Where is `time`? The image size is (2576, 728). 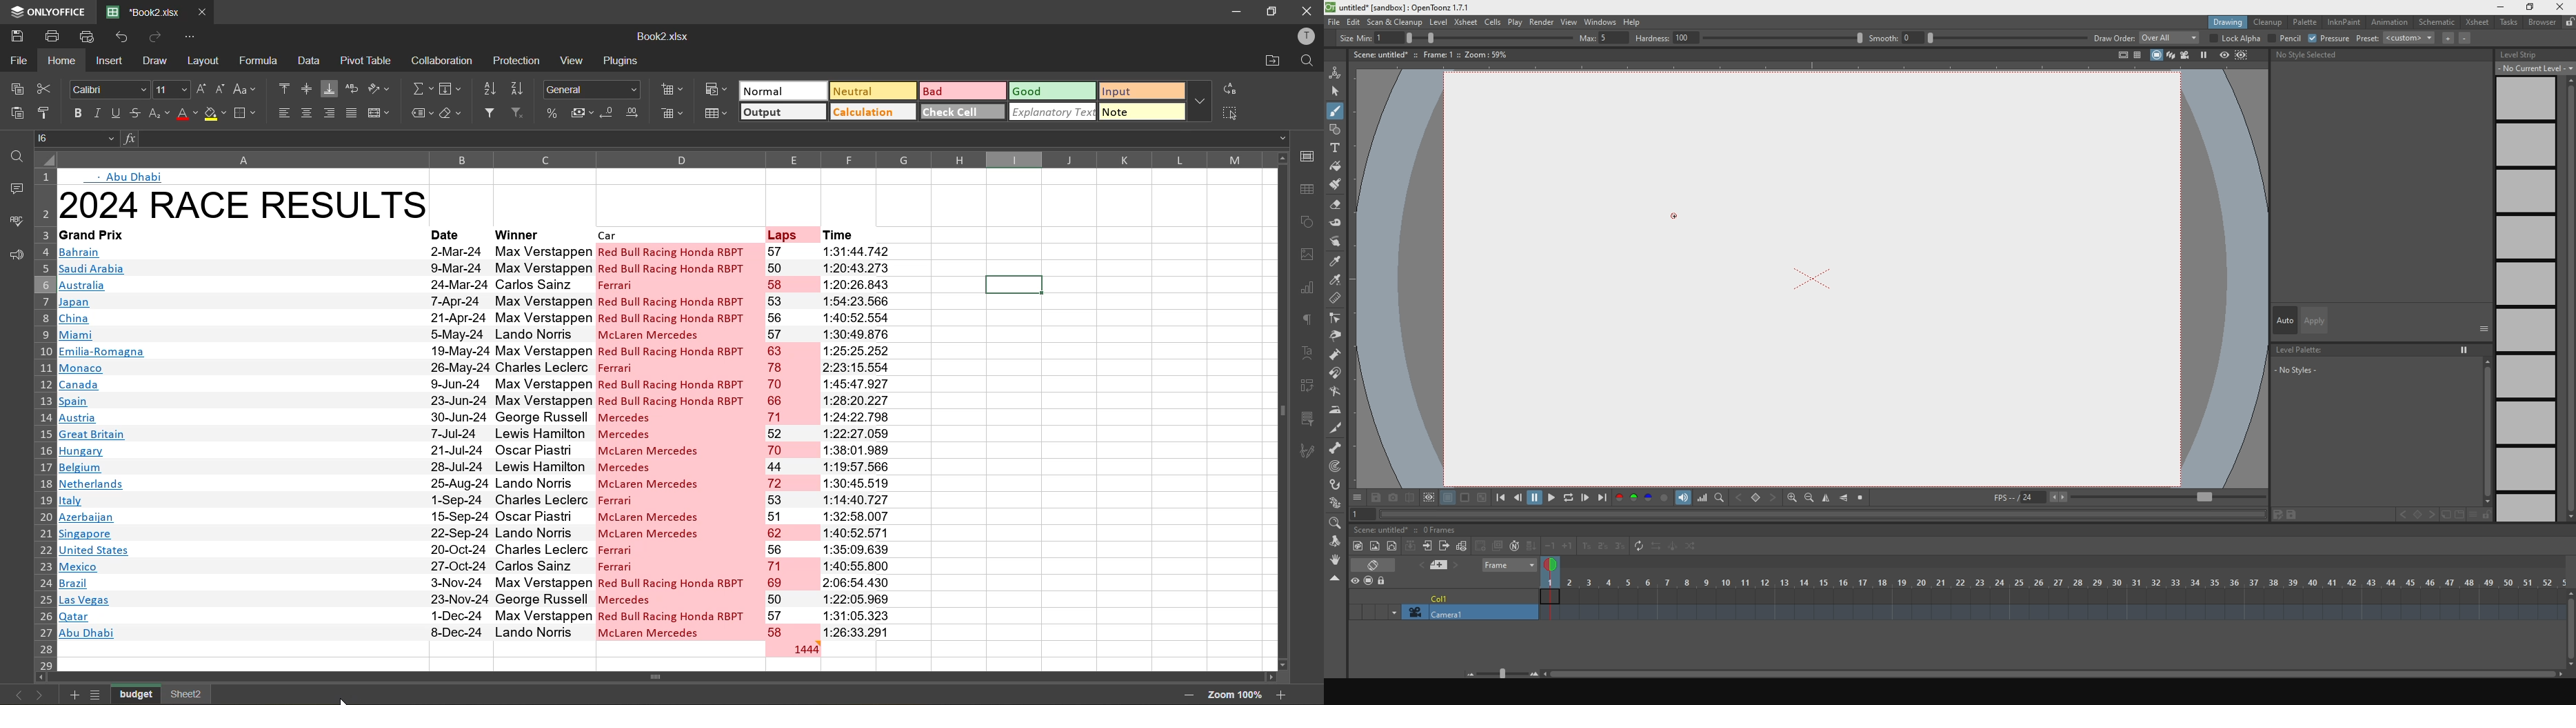
time is located at coordinates (852, 232).